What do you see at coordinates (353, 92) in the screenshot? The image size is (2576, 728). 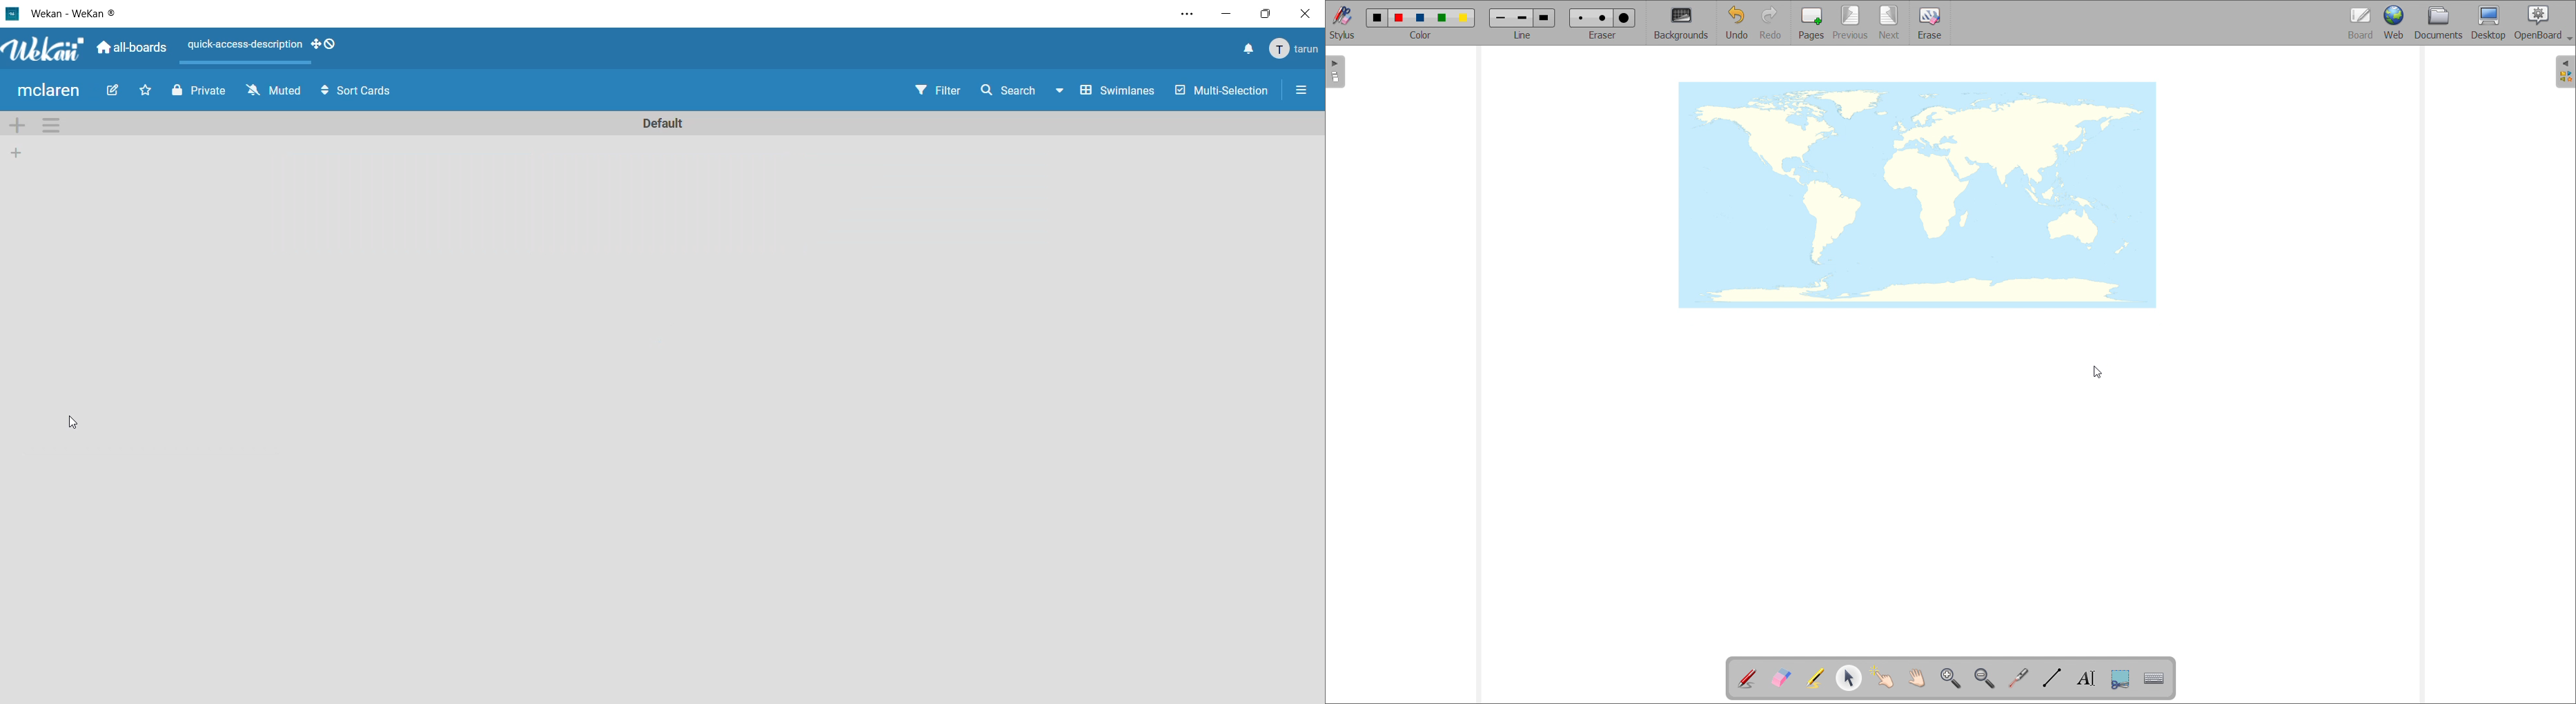 I see `sort cards` at bounding box center [353, 92].